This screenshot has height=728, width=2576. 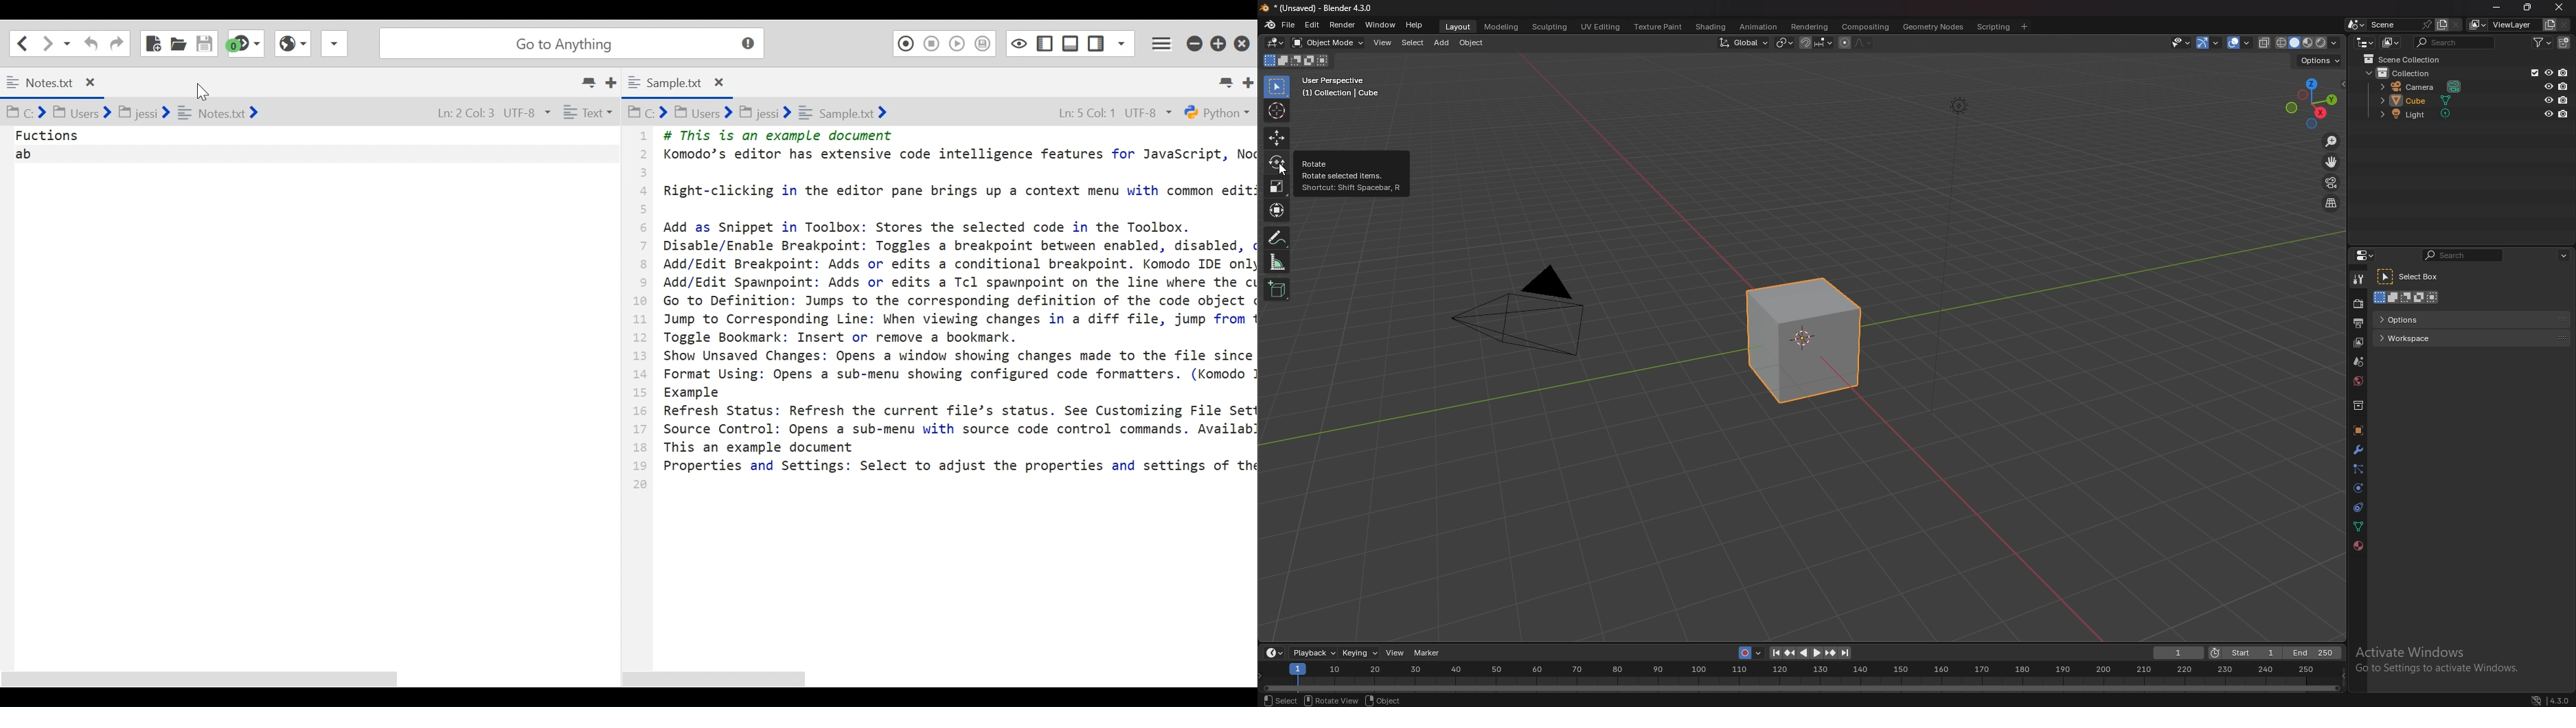 I want to click on animation, so click(x=1759, y=27).